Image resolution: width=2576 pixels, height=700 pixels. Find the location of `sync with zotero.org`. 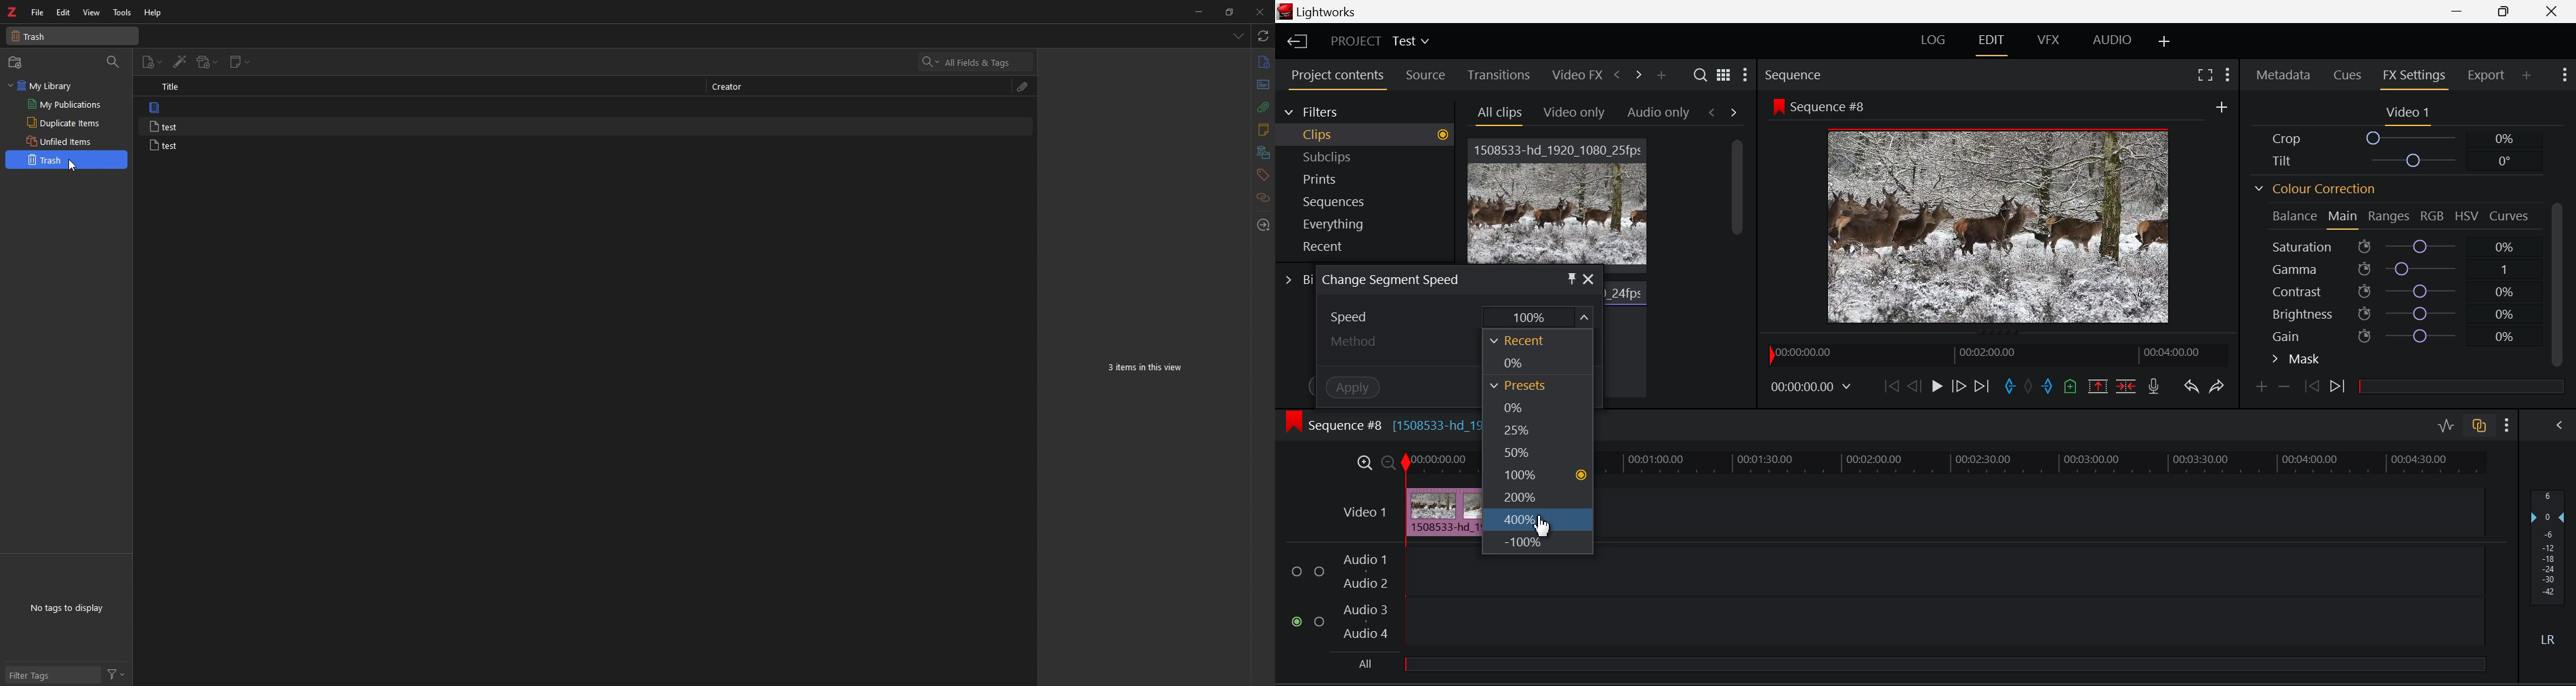

sync with zotero.org is located at coordinates (1263, 37).